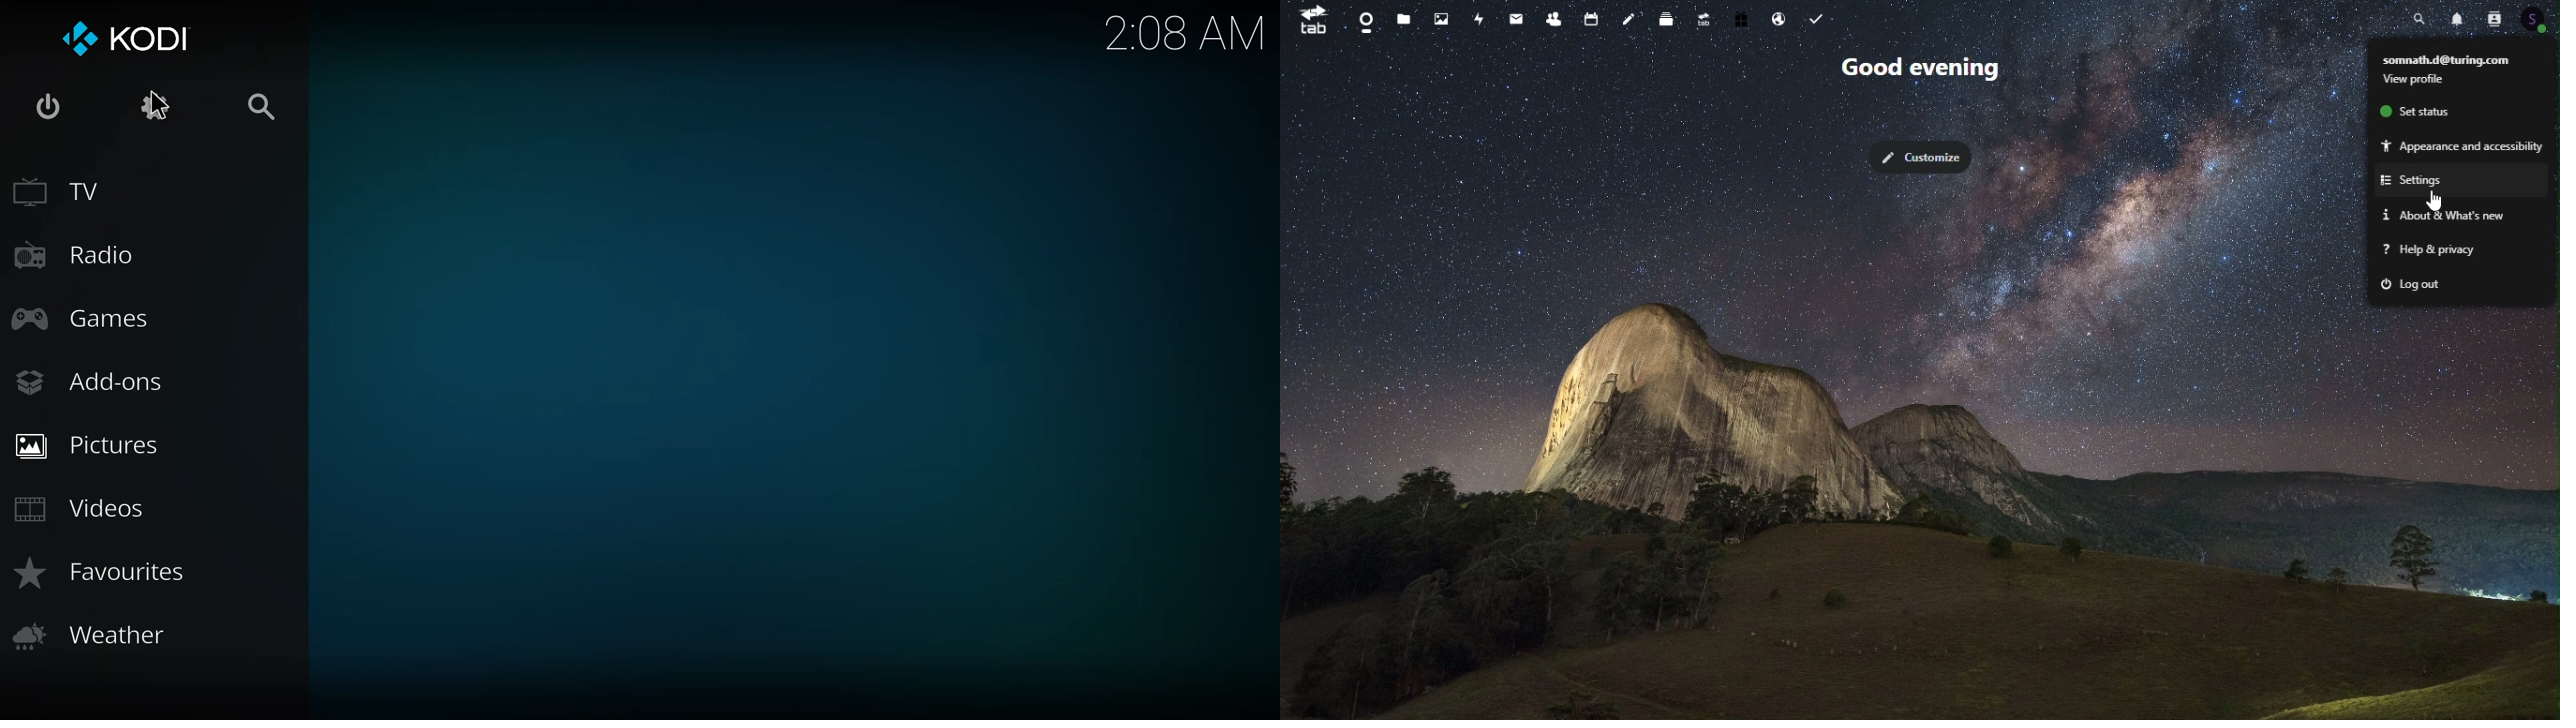  I want to click on note, so click(1631, 17).